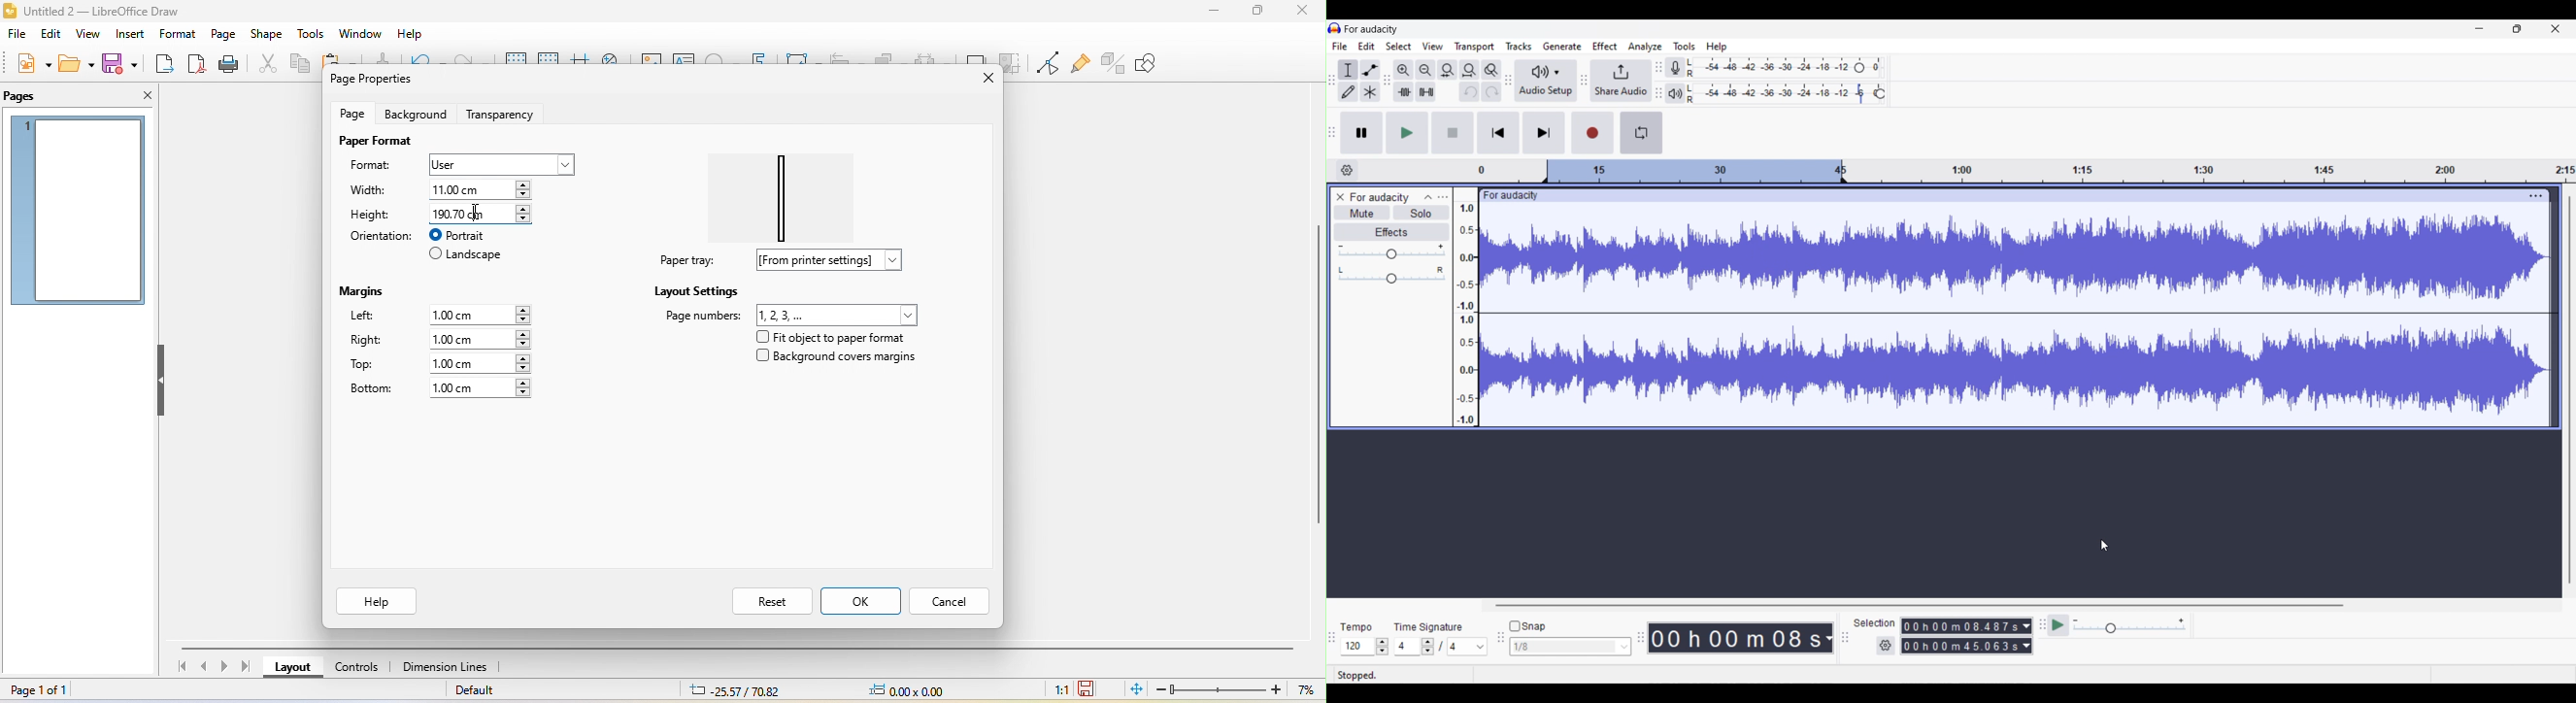 This screenshot has width=2576, height=728. Describe the element at coordinates (299, 66) in the screenshot. I see `copy` at that location.